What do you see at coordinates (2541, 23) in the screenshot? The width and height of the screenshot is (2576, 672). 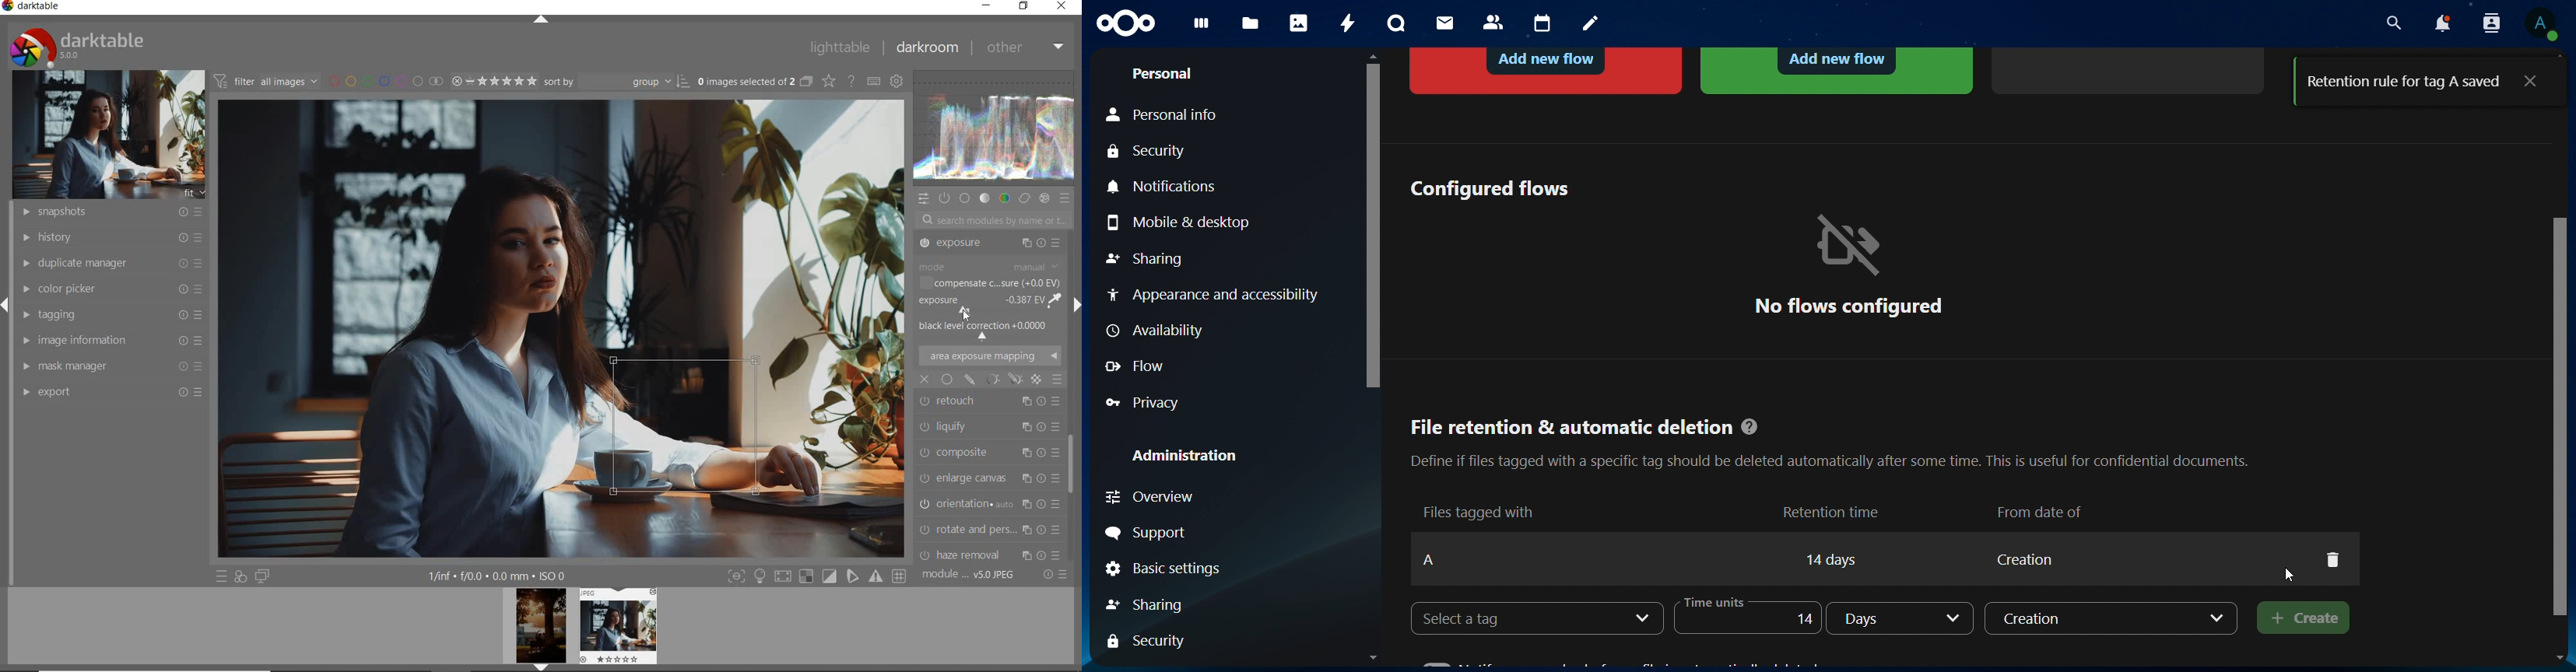 I see `view profile` at bounding box center [2541, 23].